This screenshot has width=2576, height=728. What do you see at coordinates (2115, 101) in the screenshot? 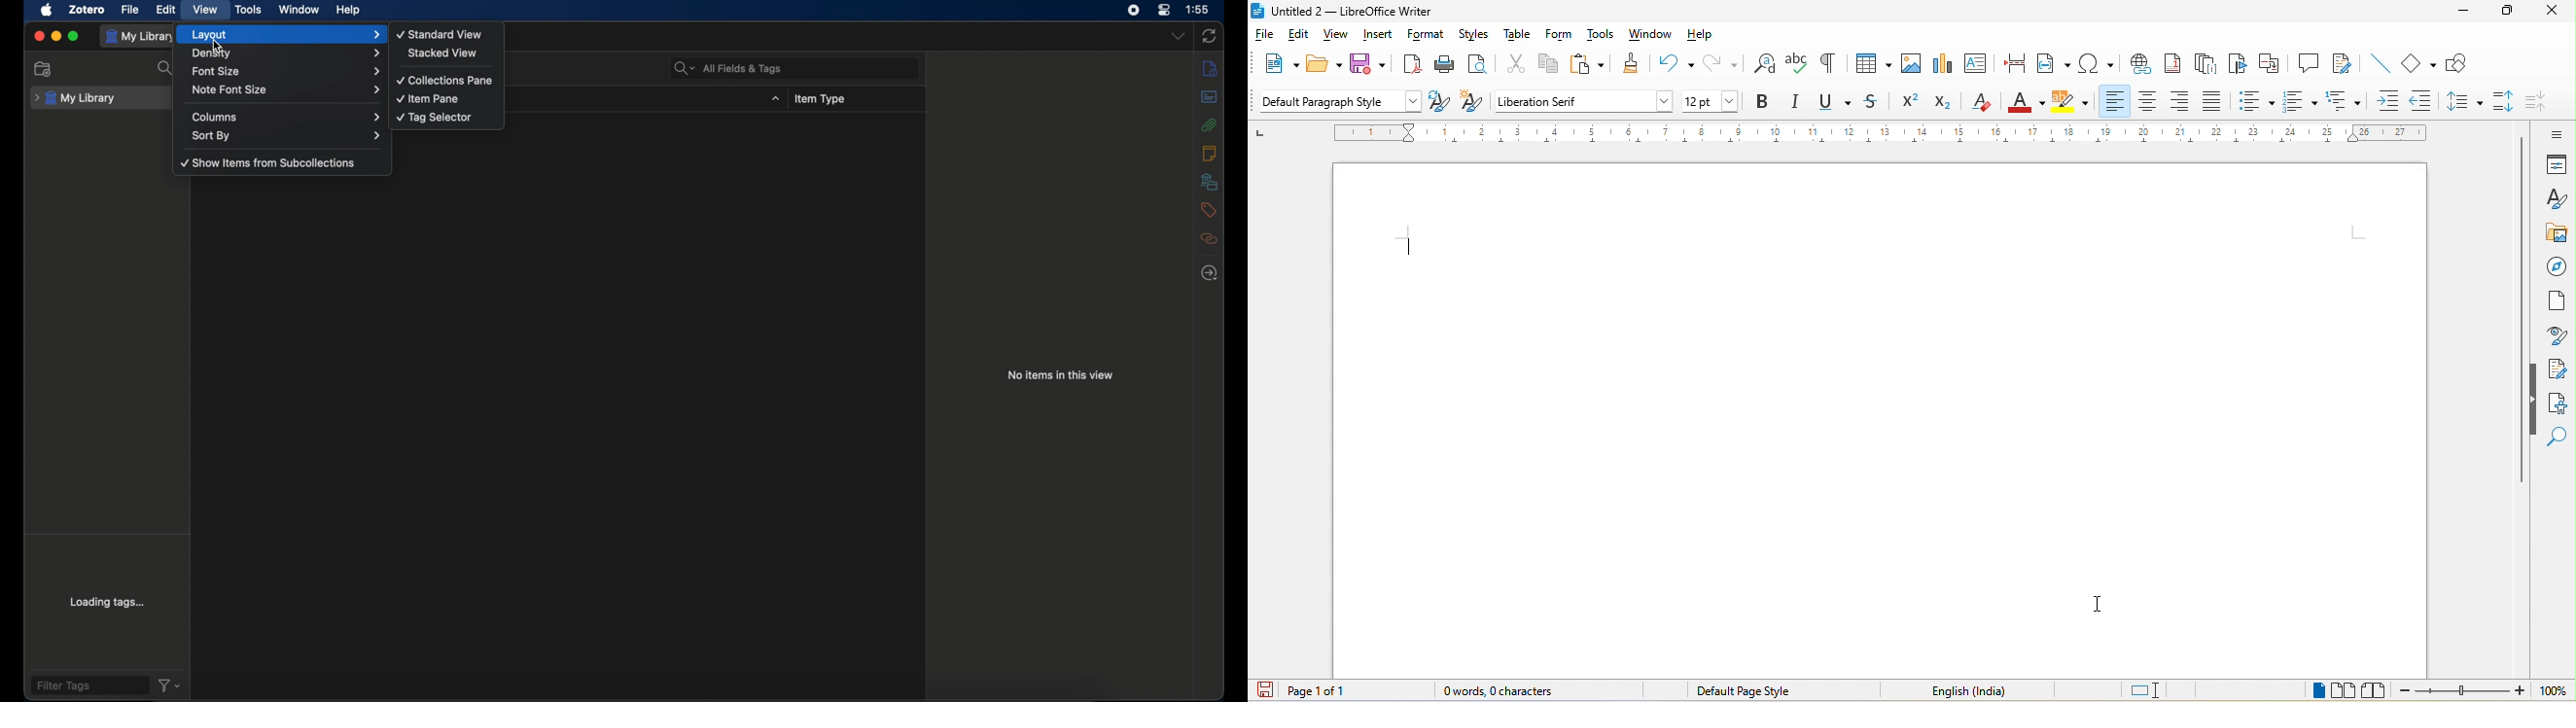
I see `align left` at bounding box center [2115, 101].